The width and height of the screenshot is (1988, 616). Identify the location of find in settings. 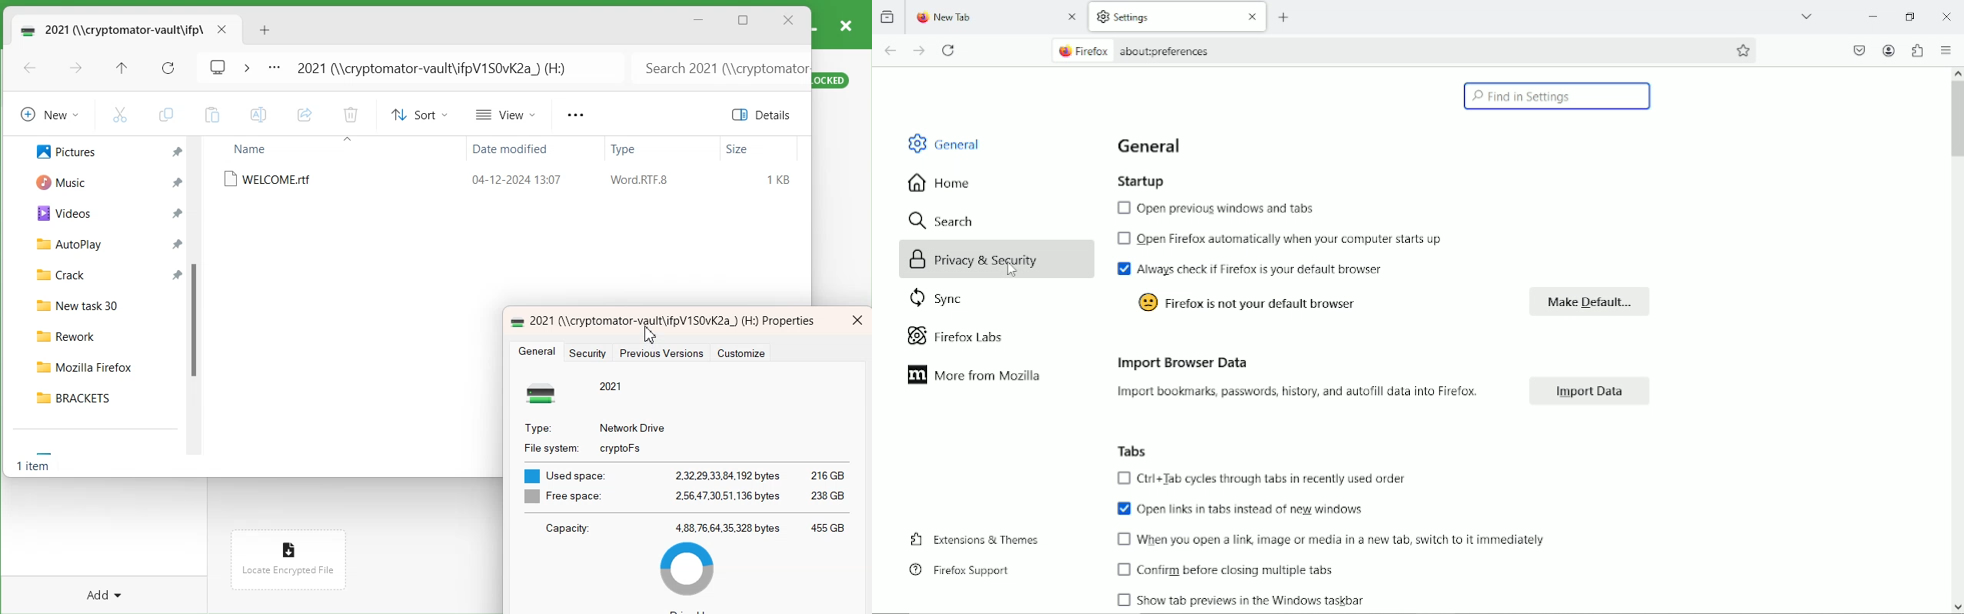
(1559, 96).